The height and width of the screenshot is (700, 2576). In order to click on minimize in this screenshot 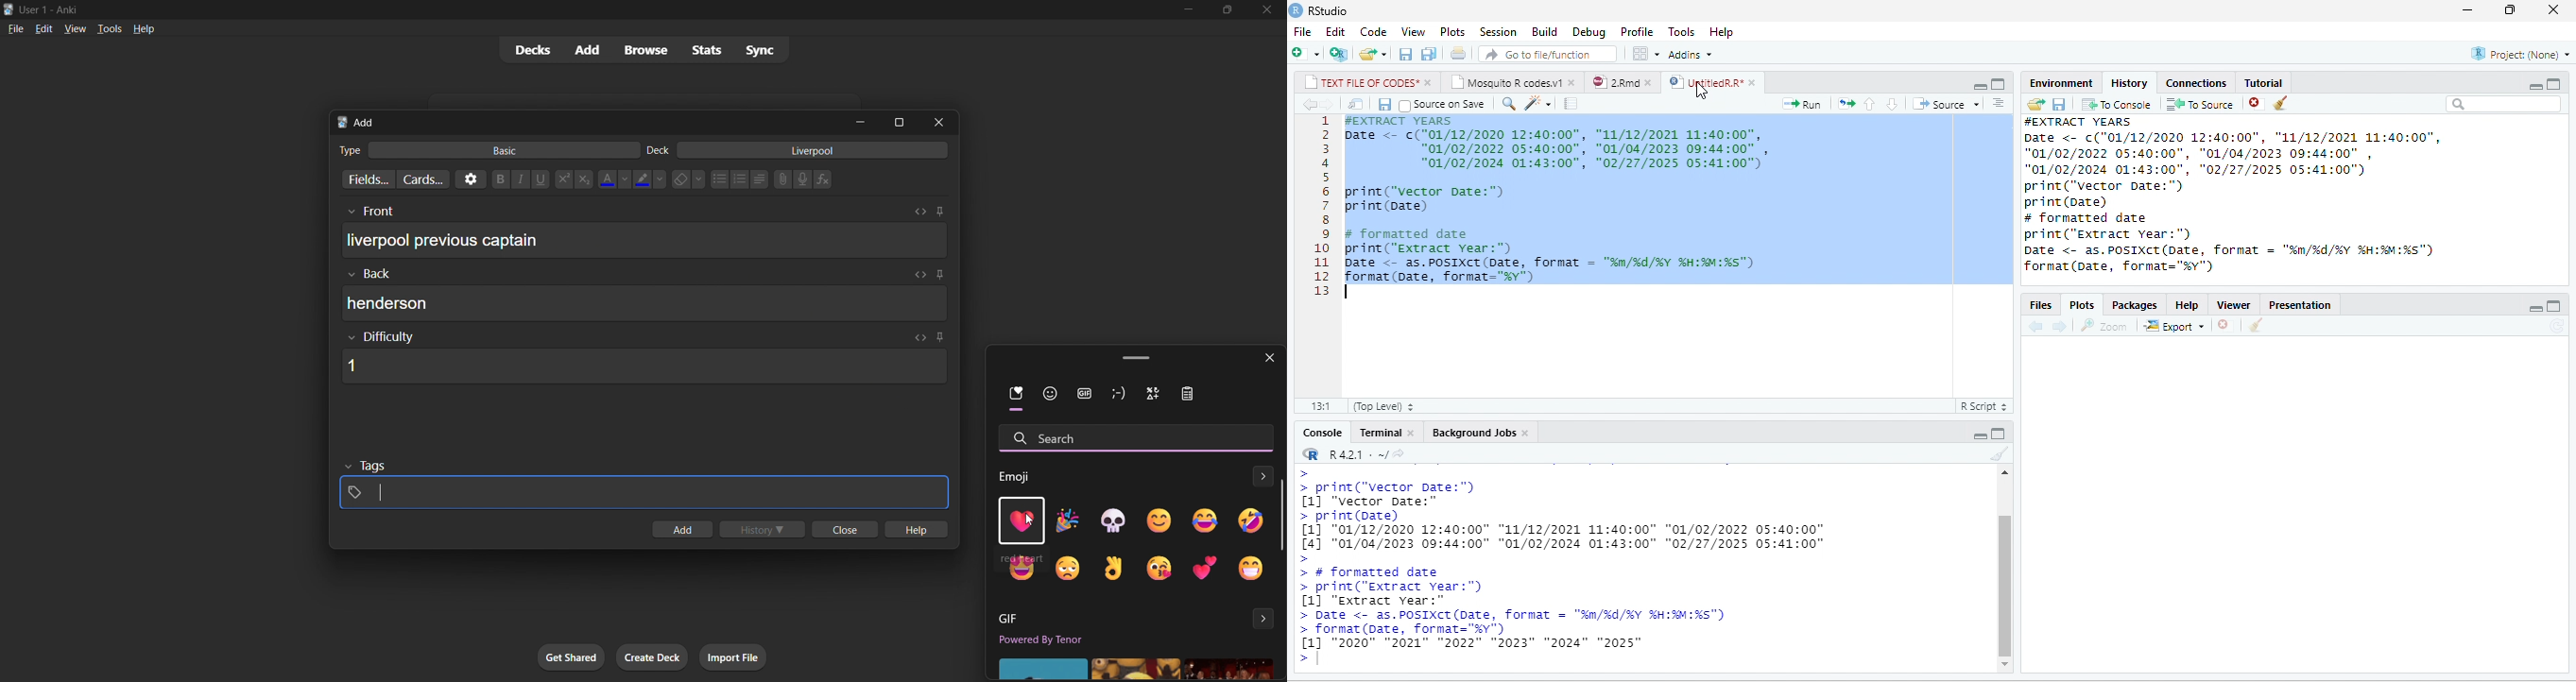, I will do `click(2535, 308)`.